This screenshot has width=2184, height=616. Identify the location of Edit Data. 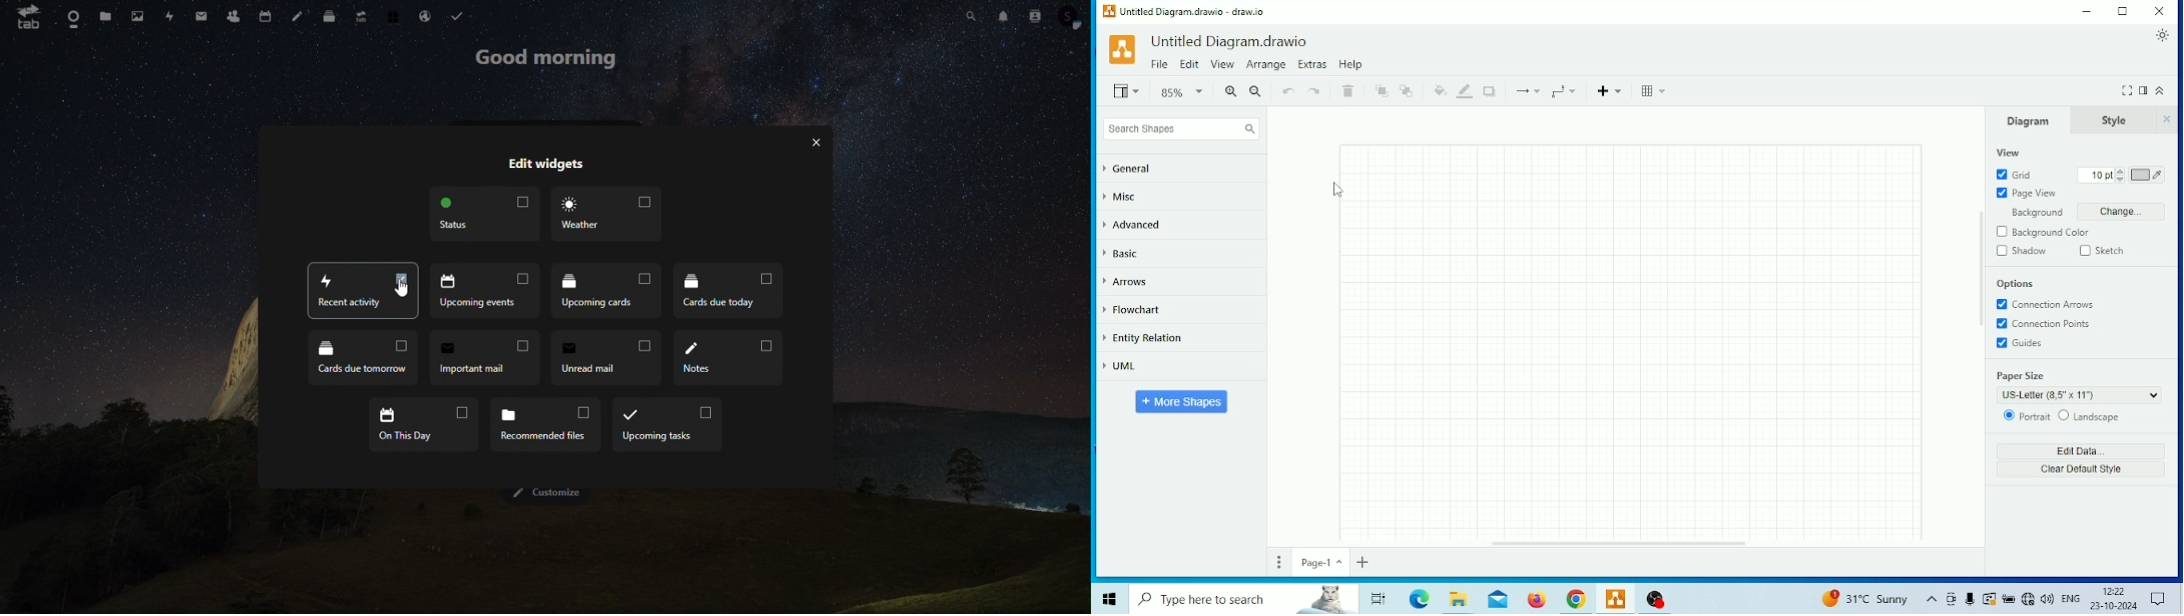
(2080, 450).